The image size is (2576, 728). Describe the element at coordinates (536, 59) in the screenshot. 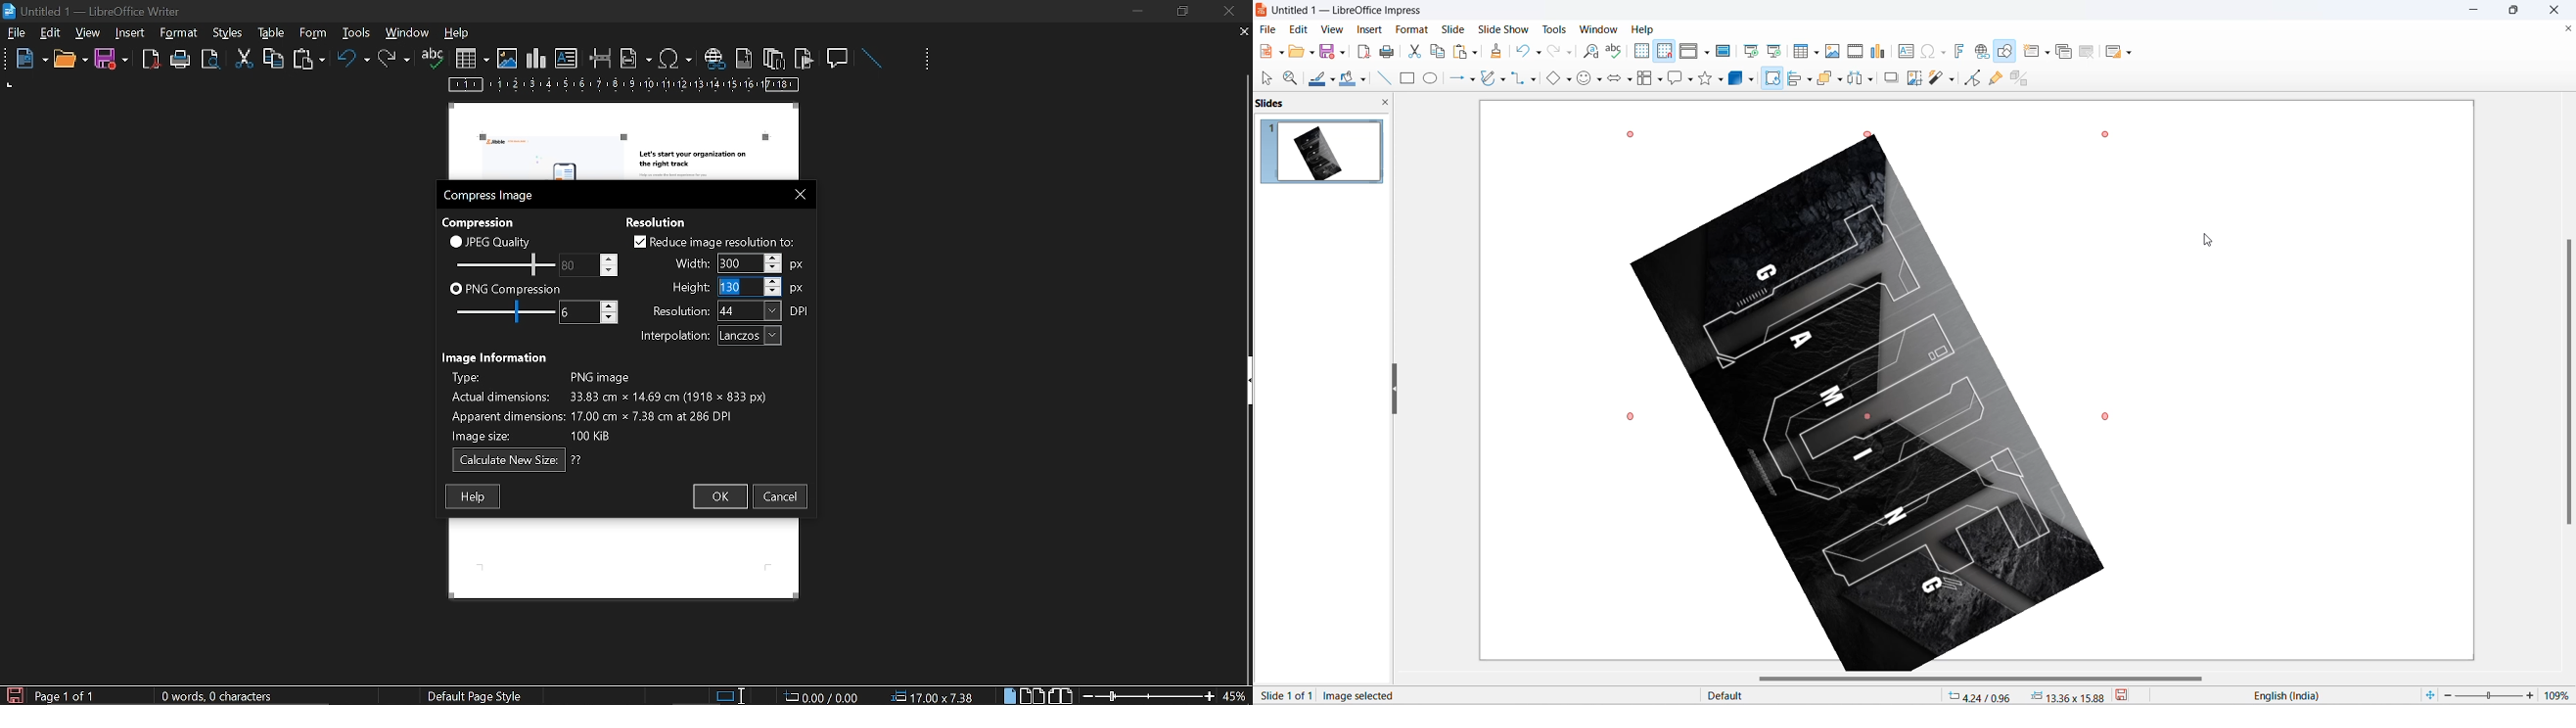

I see `insert chart` at that location.